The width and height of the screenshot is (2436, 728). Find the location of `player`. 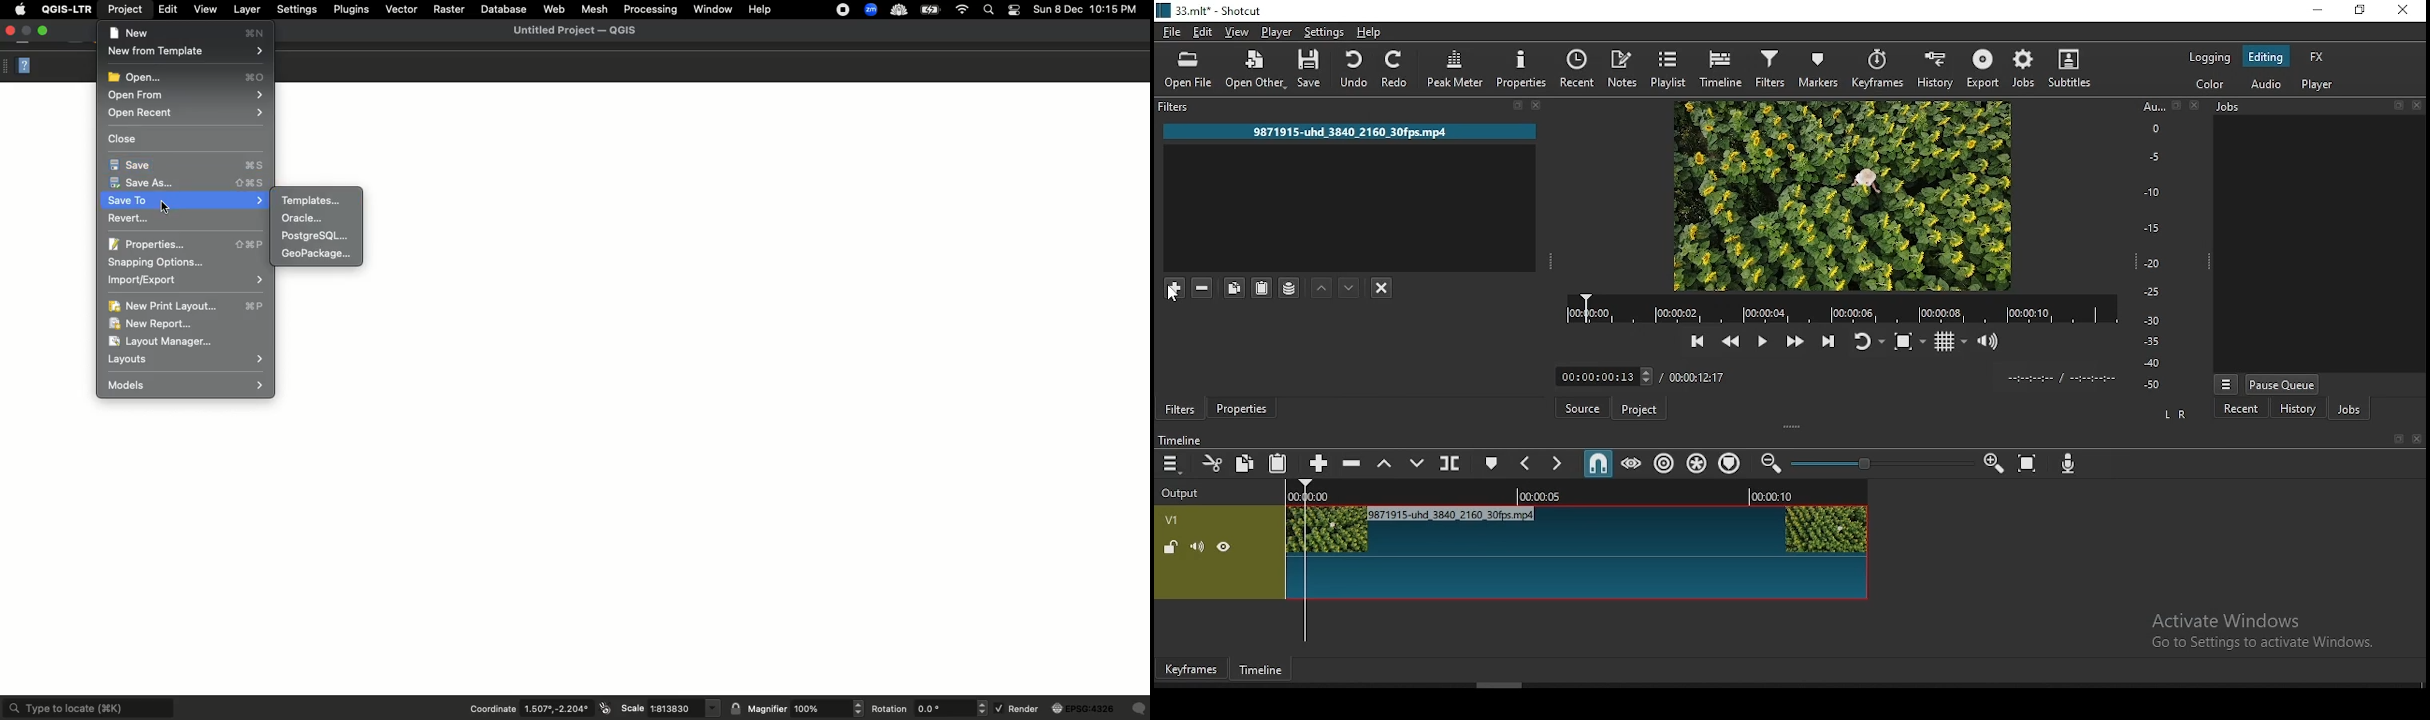

player is located at coordinates (2314, 84).